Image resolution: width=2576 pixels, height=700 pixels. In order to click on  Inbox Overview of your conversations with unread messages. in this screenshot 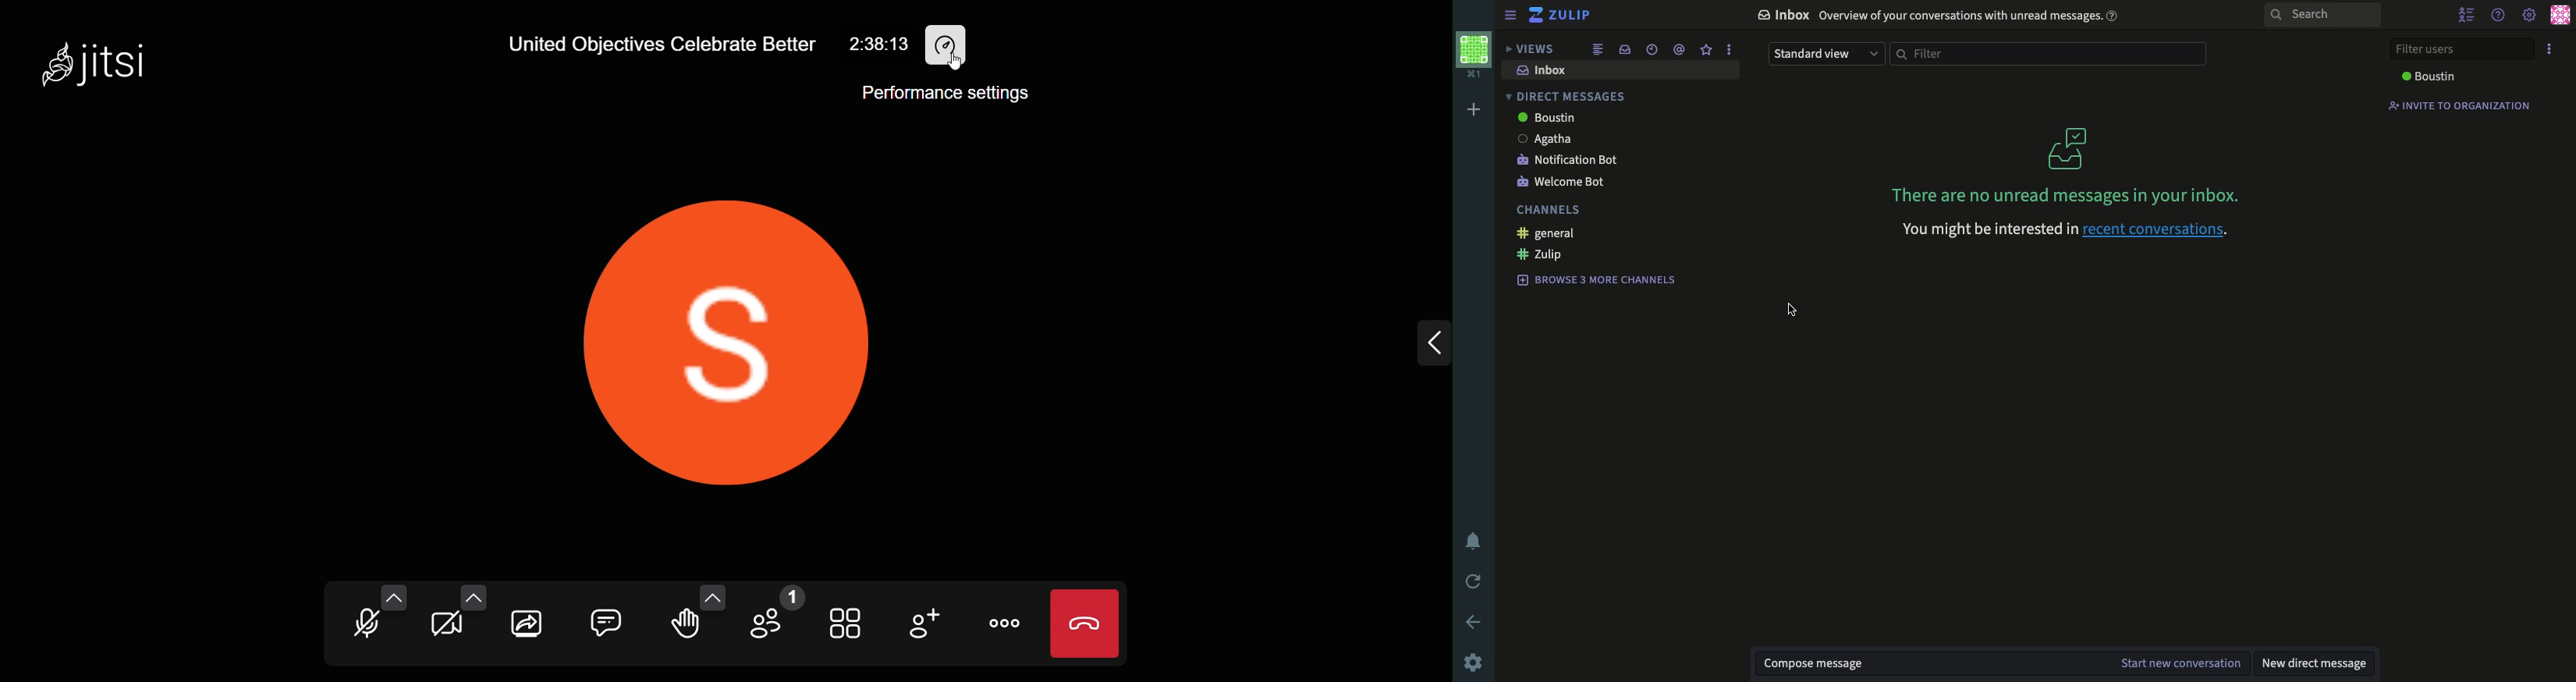, I will do `click(1938, 16)`.